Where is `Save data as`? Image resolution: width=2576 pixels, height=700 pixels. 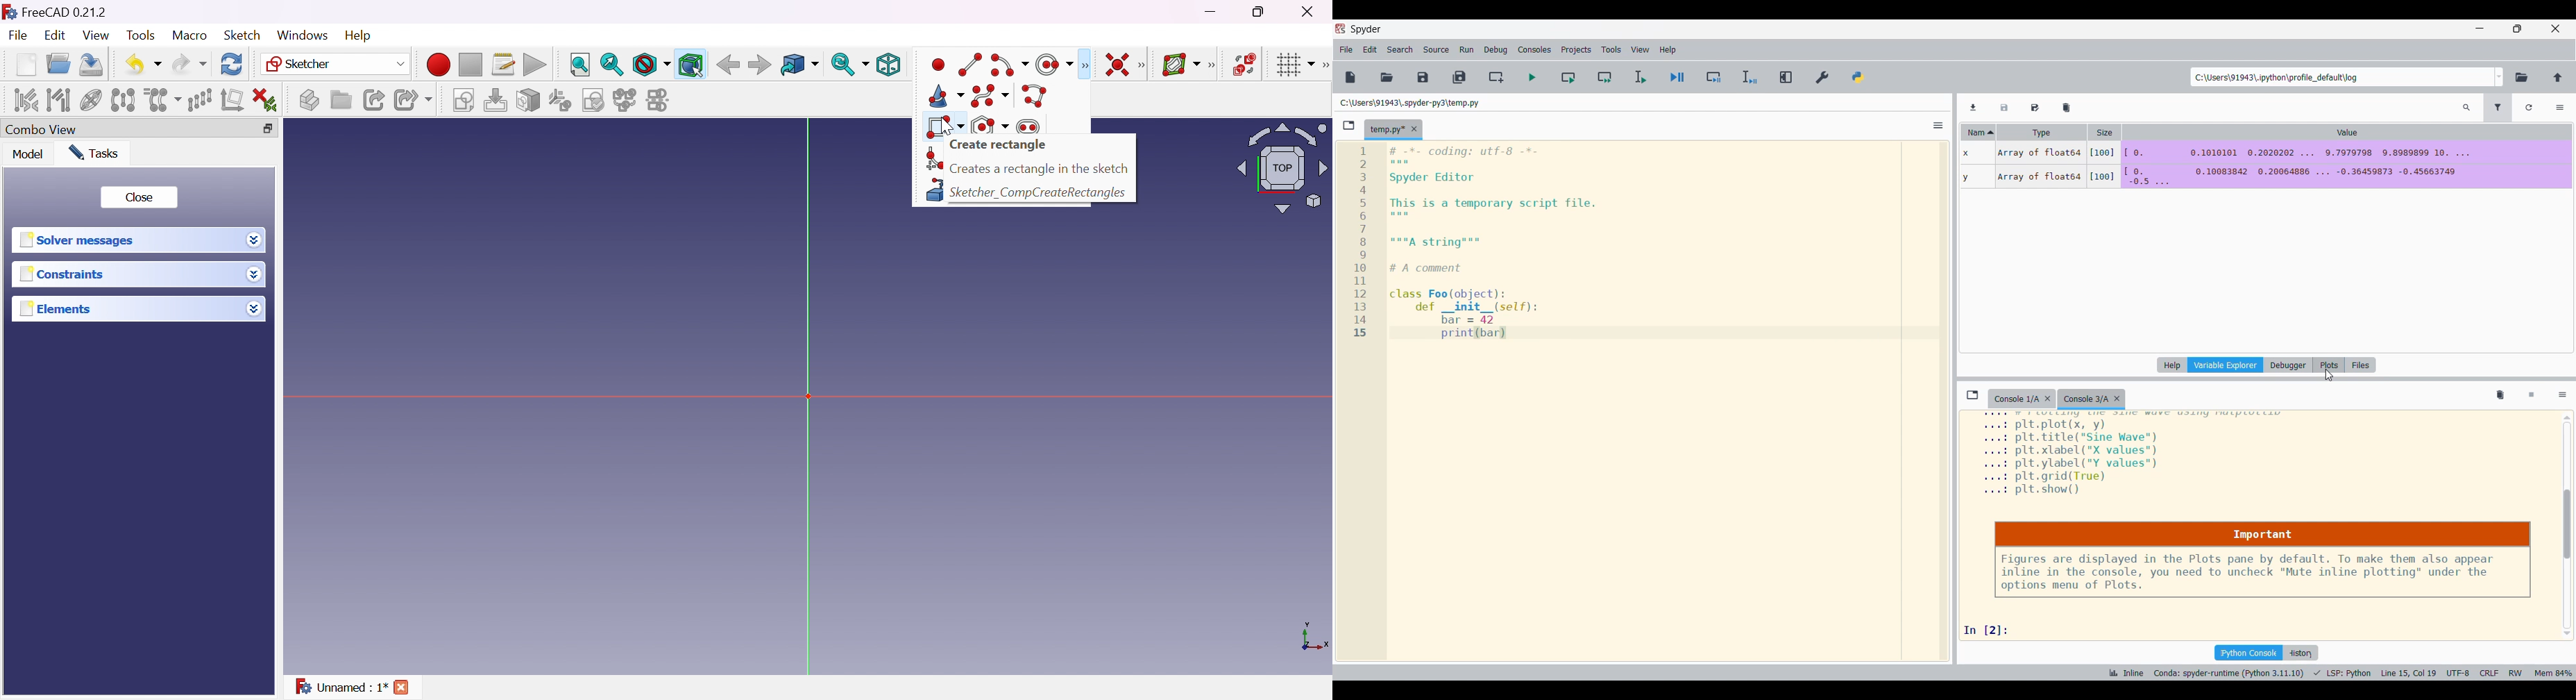 Save data as is located at coordinates (2035, 108).